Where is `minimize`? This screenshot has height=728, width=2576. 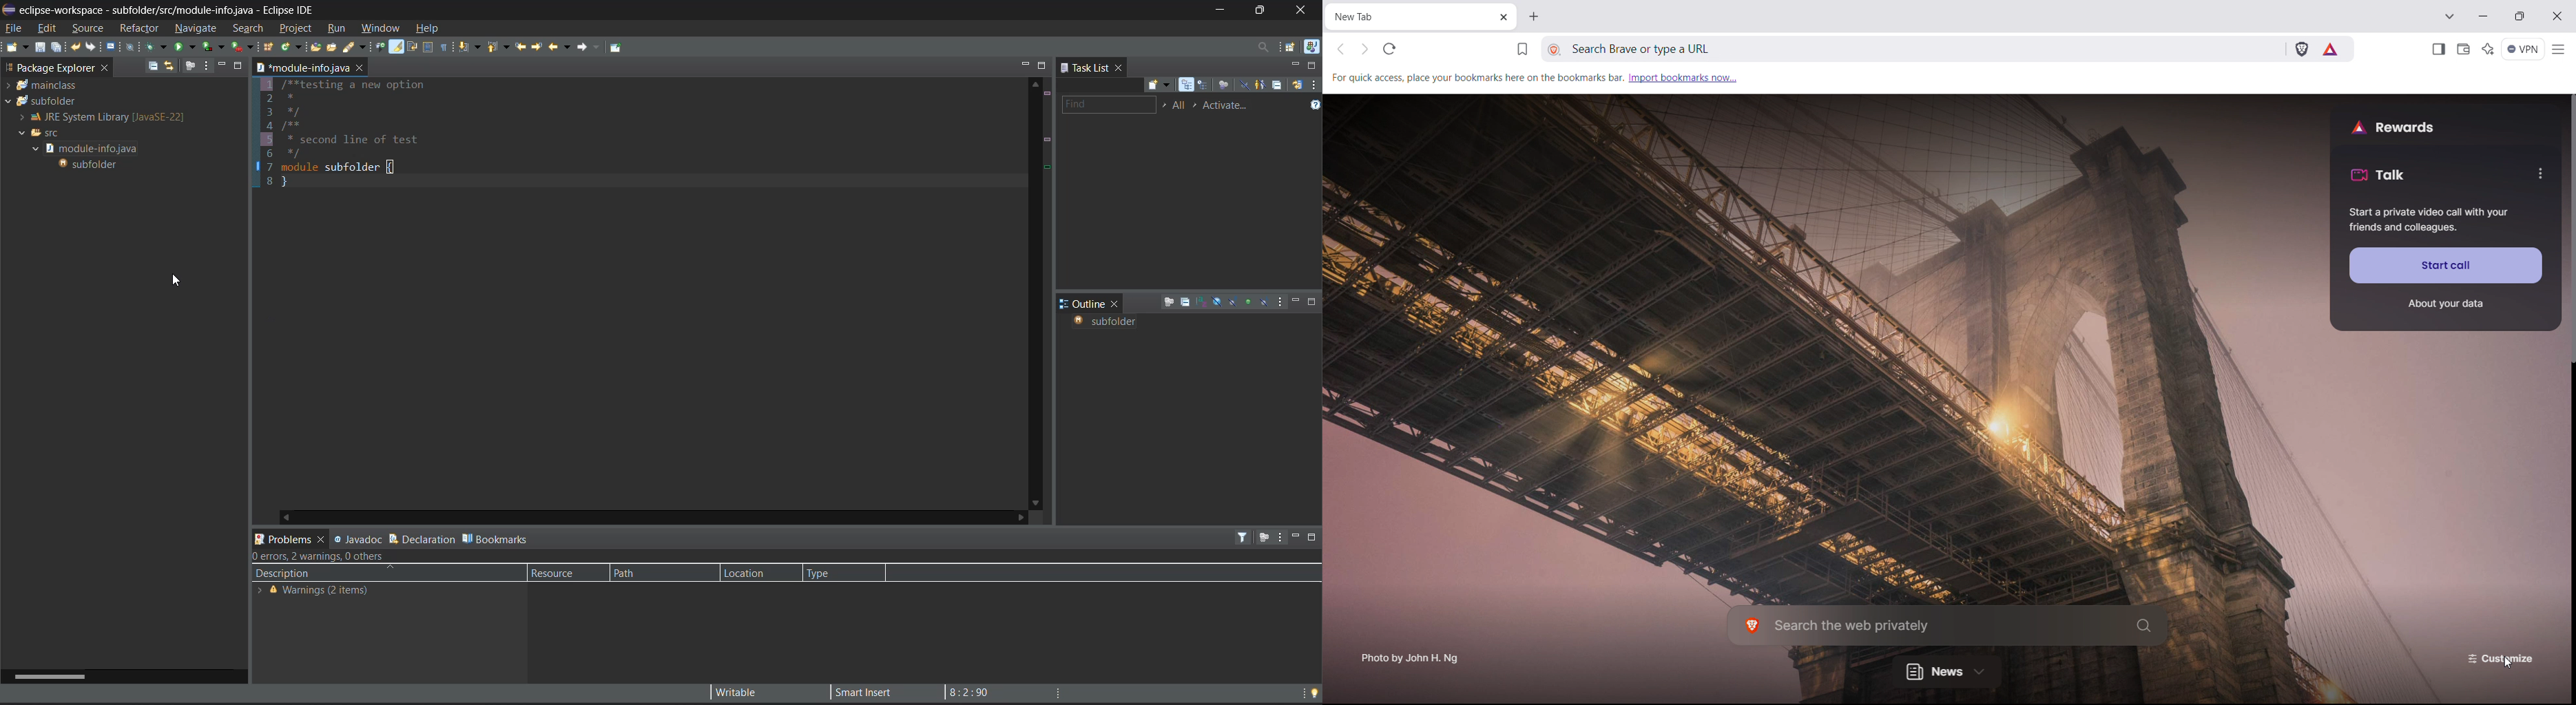 minimize is located at coordinates (1022, 63).